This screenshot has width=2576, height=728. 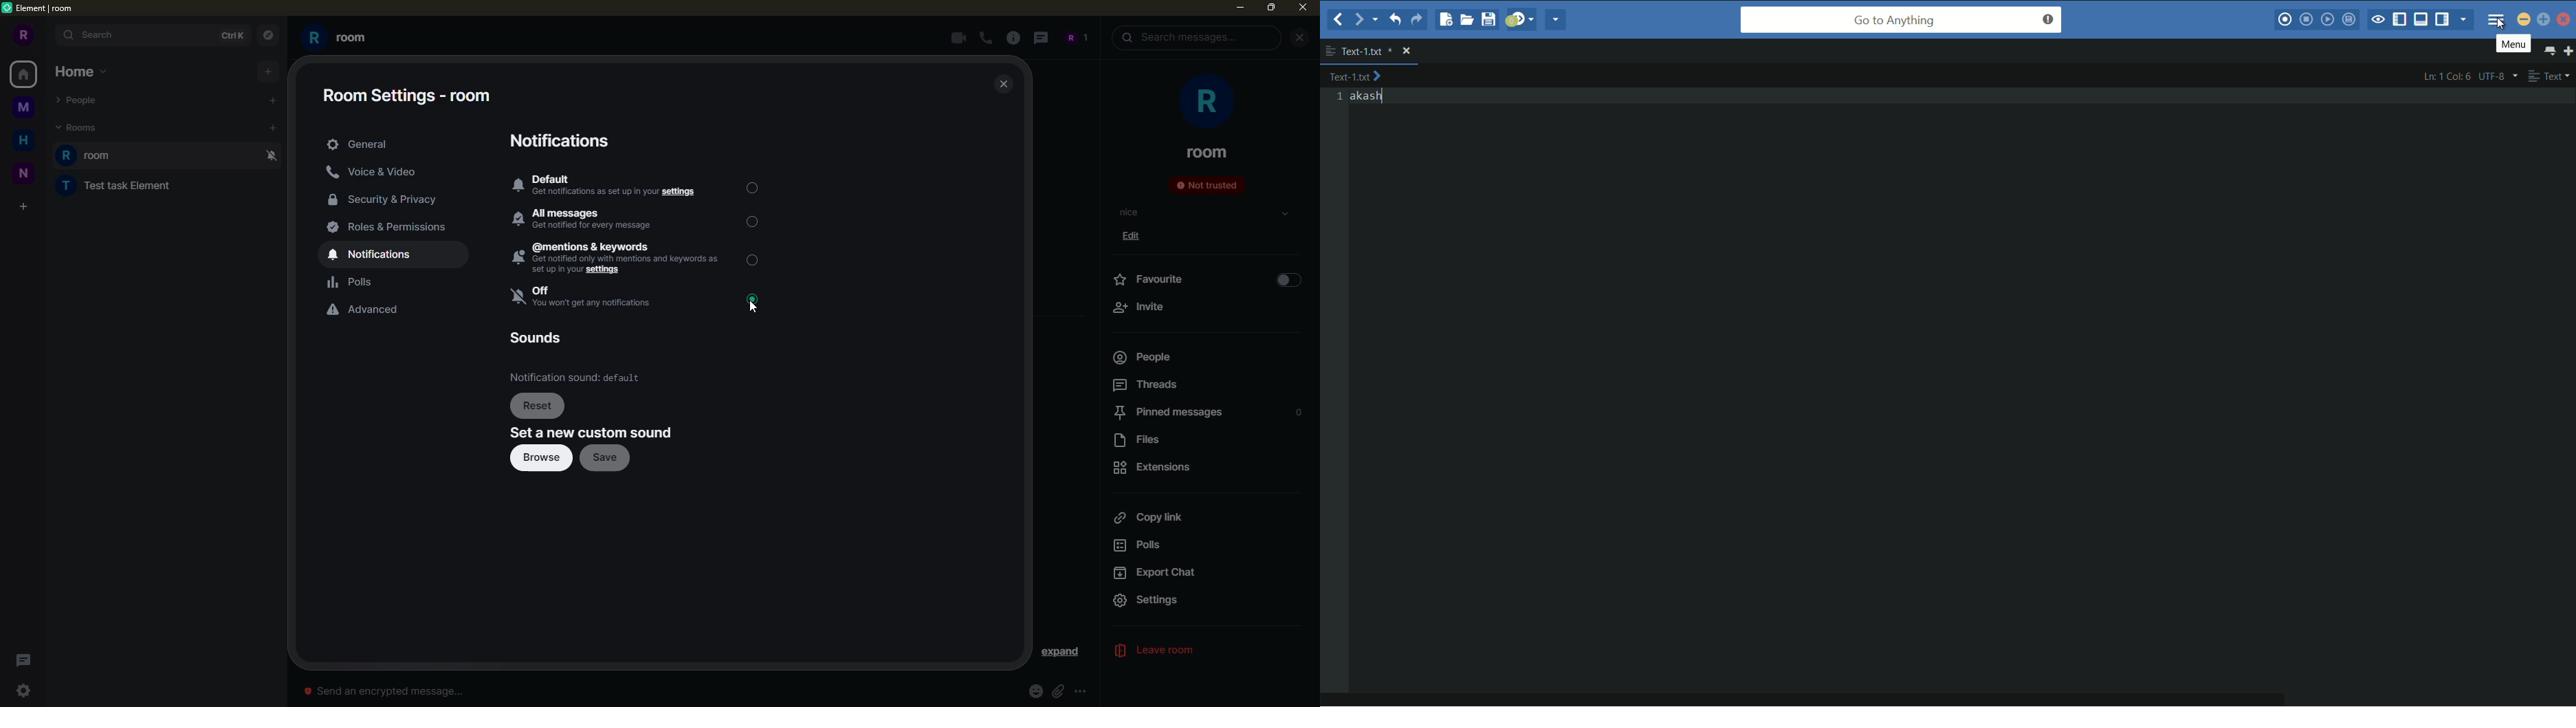 I want to click on room R, so click(x=341, y=39).